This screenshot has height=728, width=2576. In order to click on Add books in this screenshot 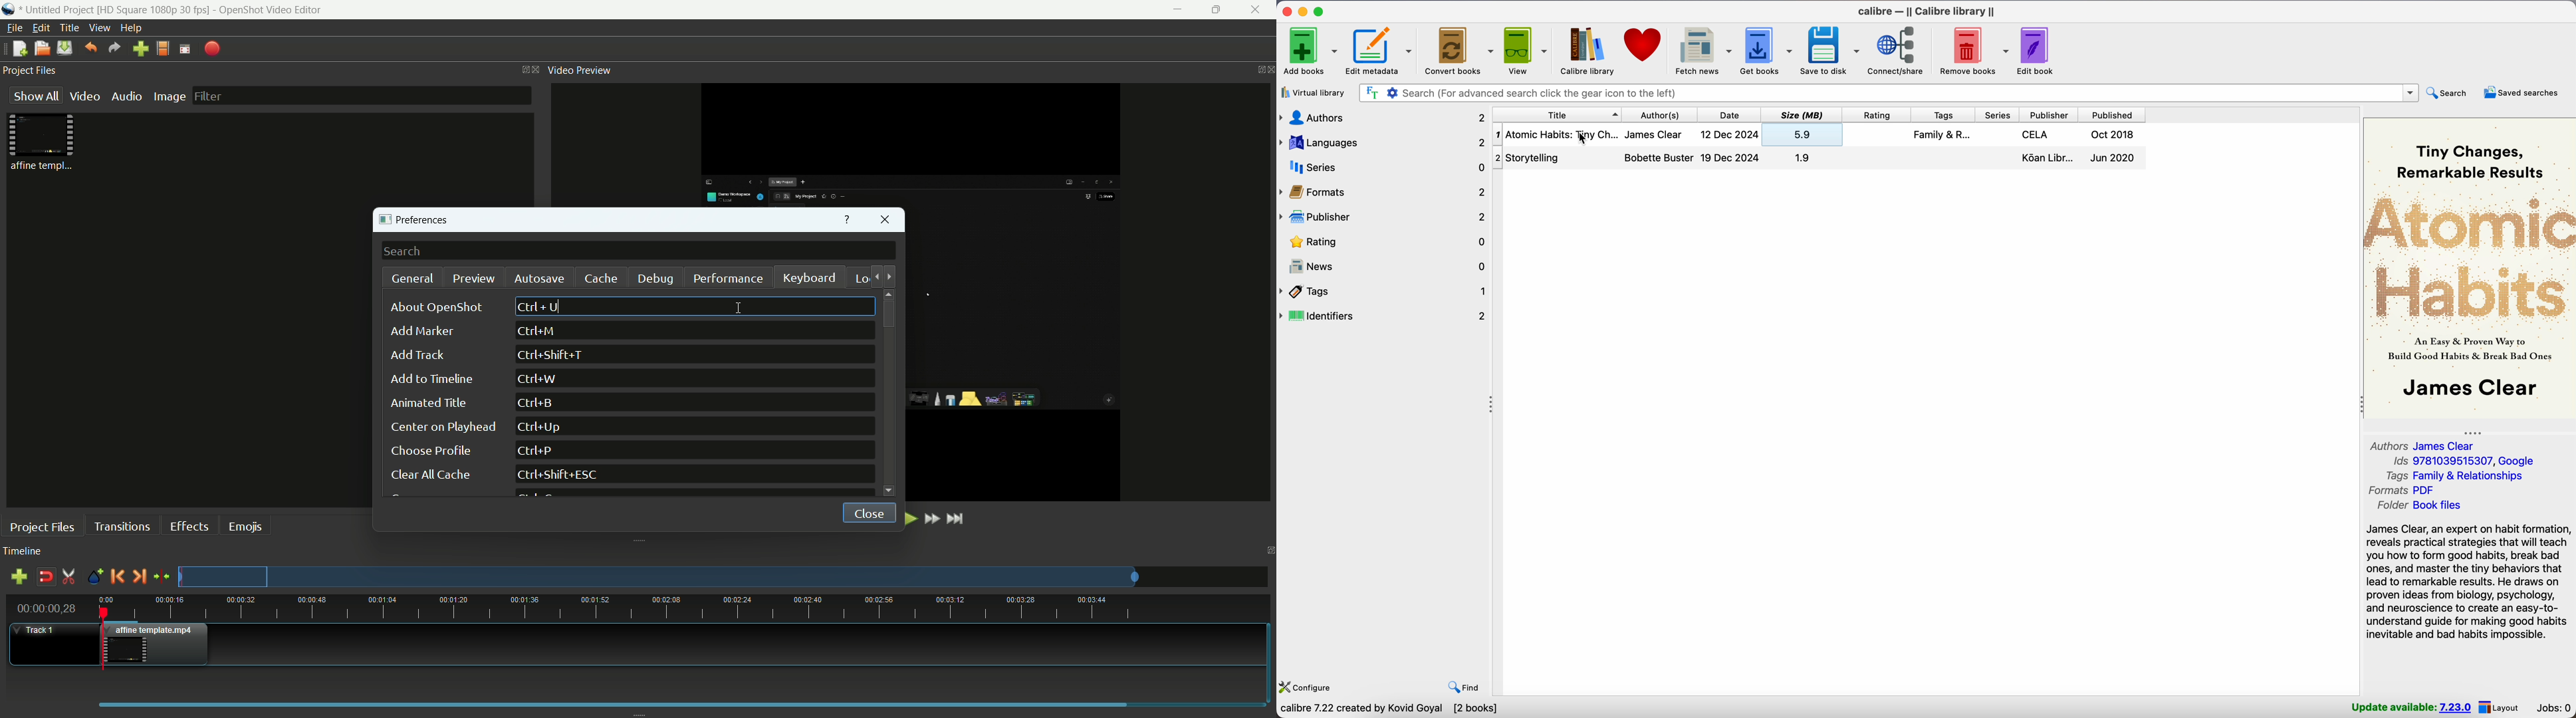, I will do `click(1309, 50)`.